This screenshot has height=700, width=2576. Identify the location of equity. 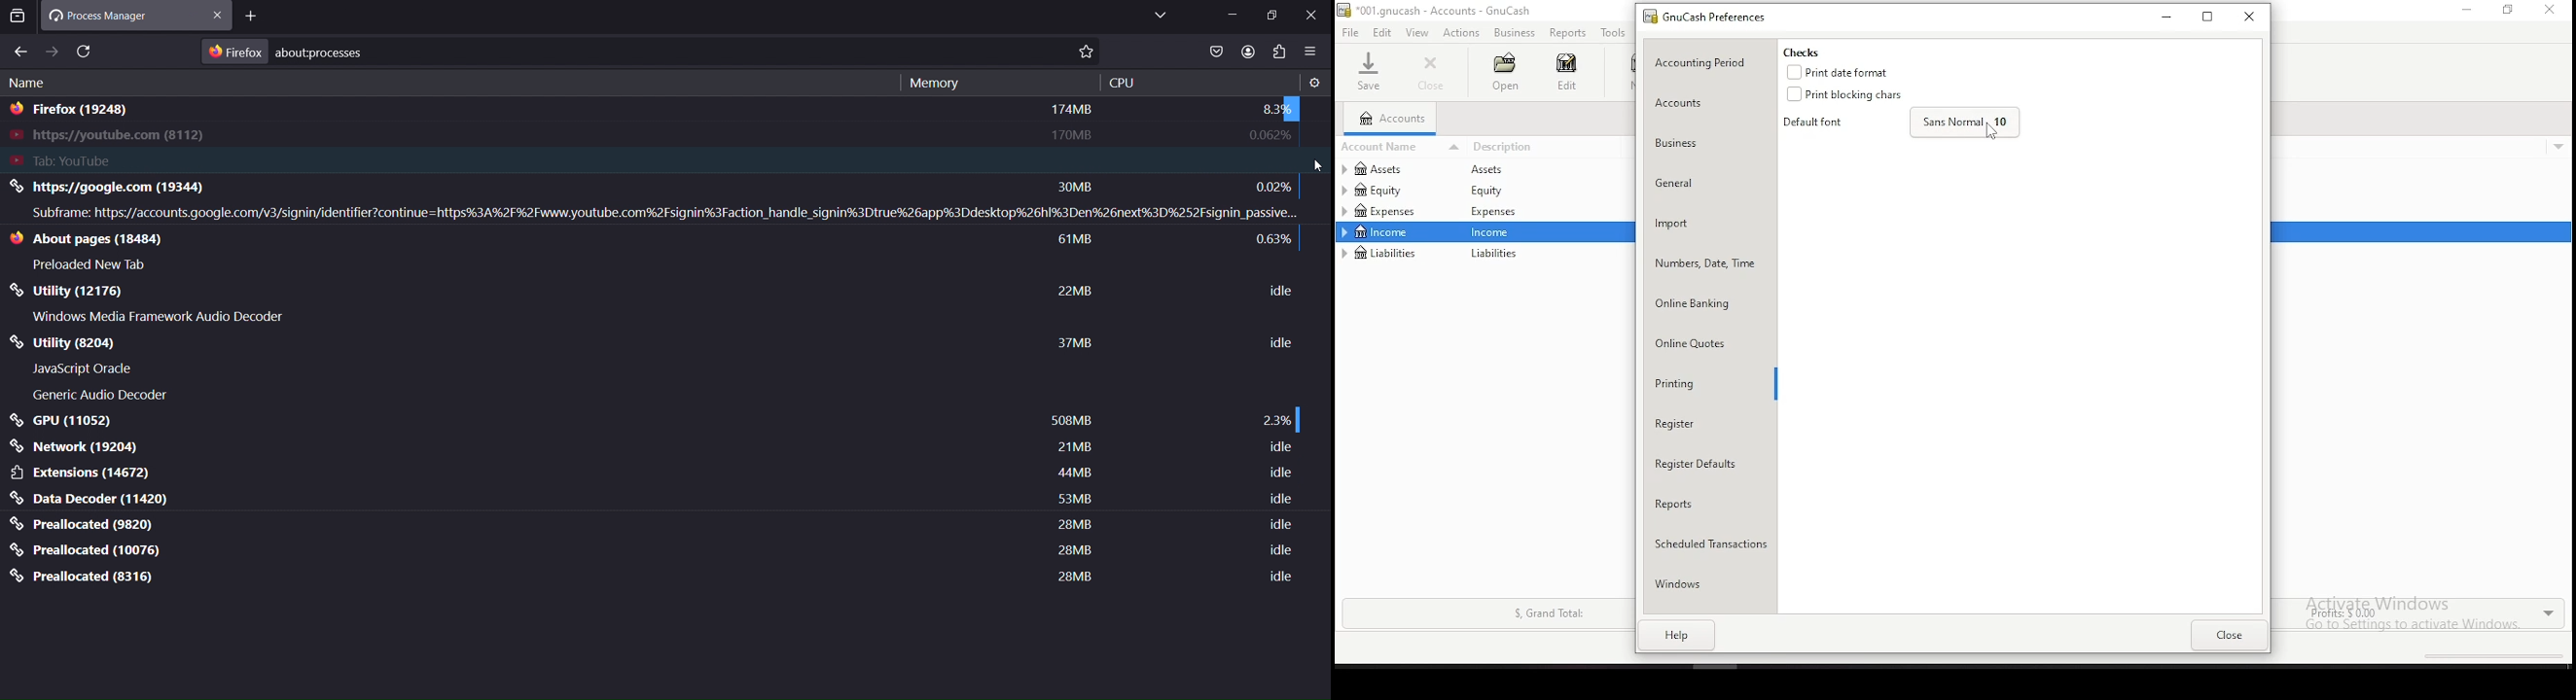
(1378, 190).